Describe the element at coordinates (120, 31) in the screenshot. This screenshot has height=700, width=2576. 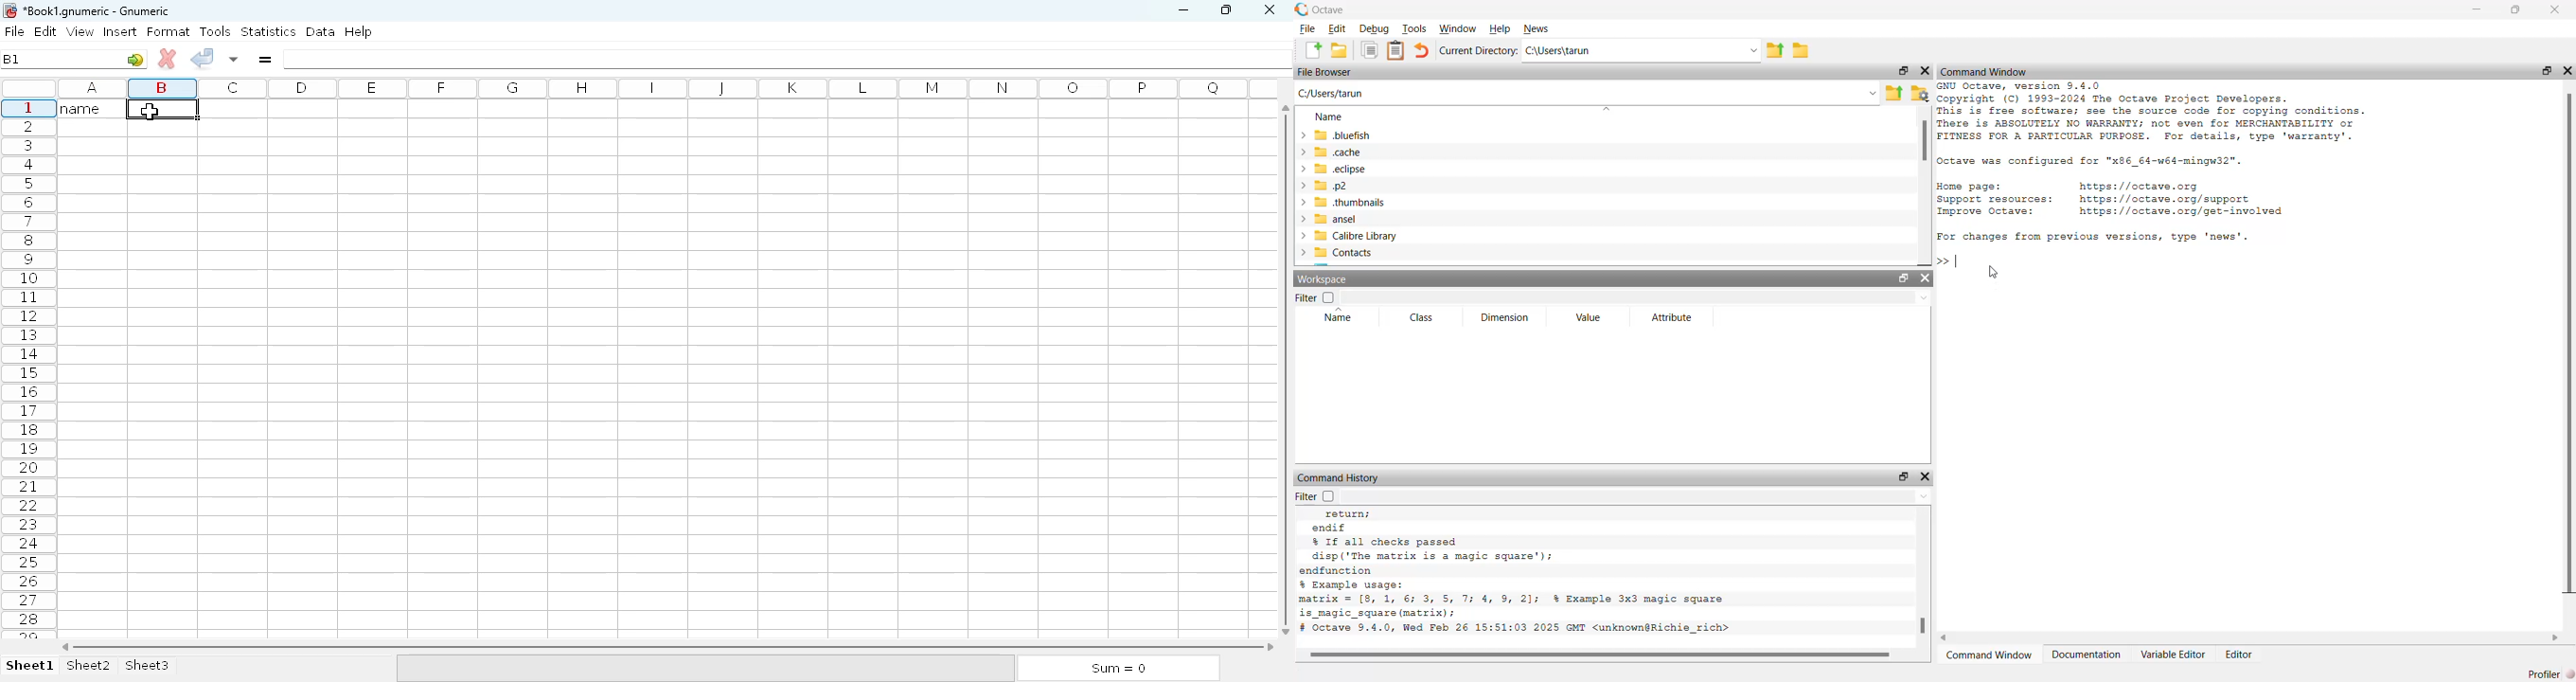
I see `insert` at that location.